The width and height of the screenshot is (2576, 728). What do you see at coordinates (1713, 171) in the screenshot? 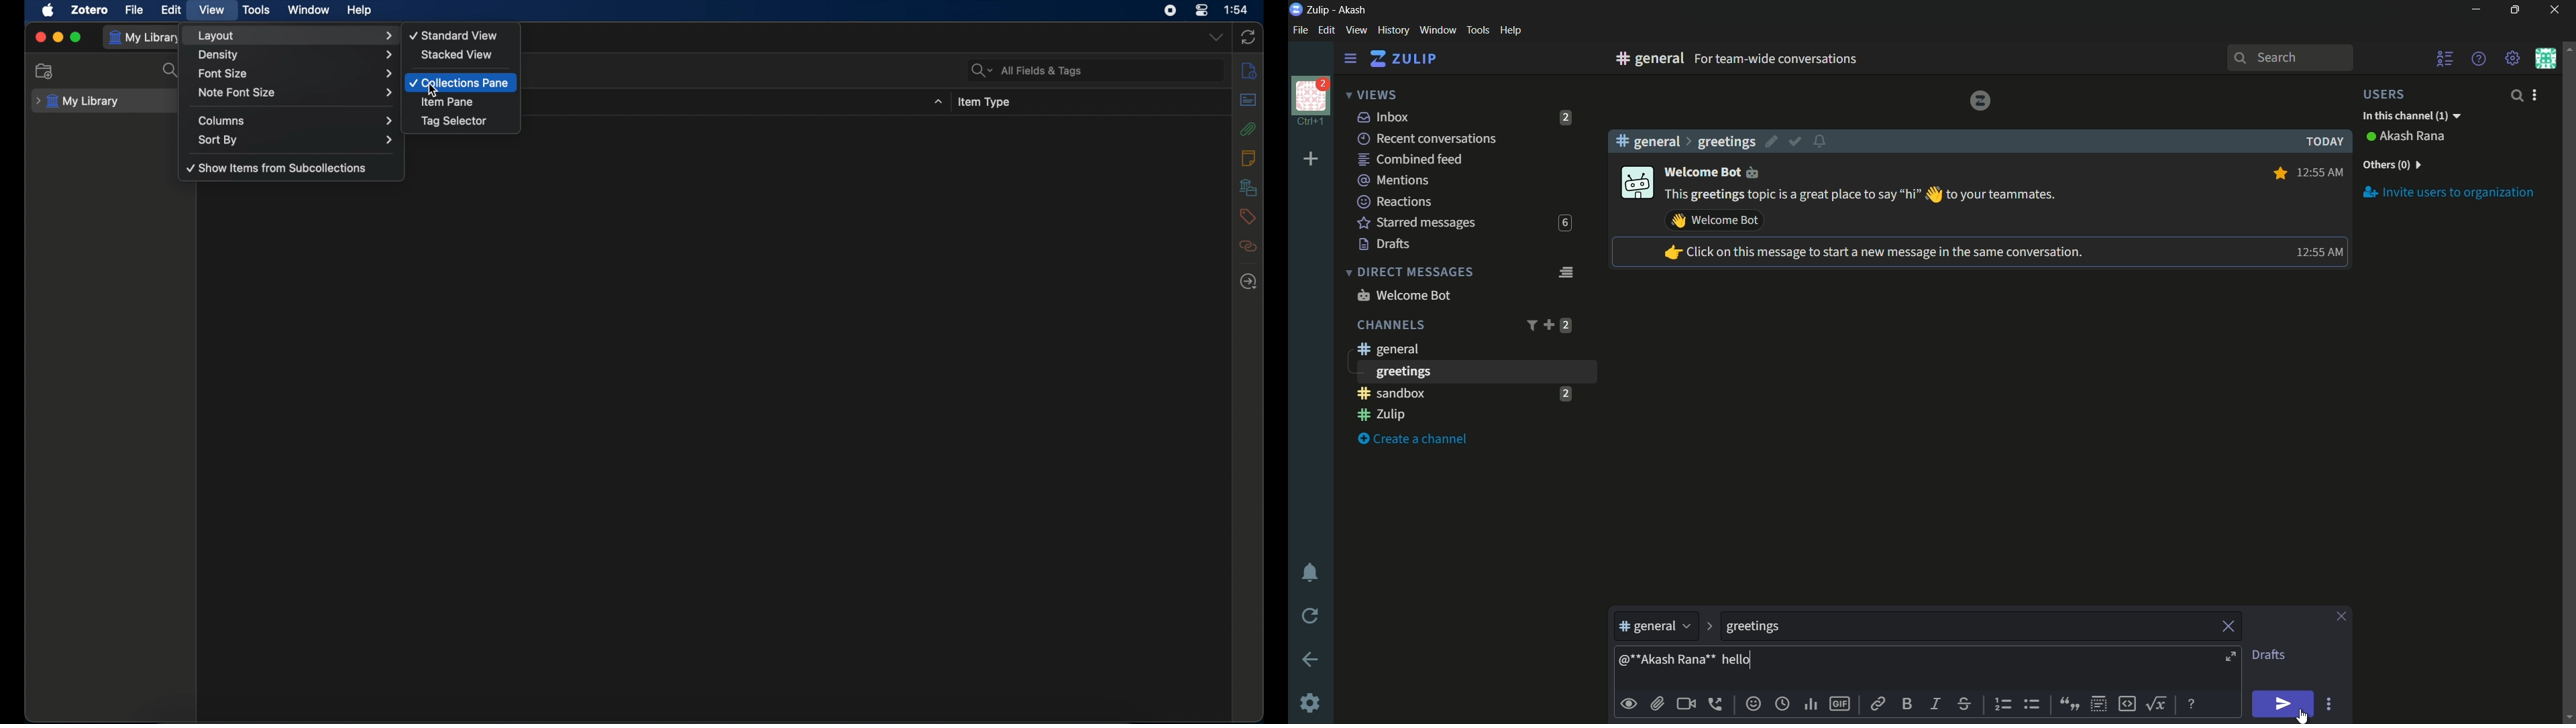
I see `welcome bot` at bounding box center [1713, 171].